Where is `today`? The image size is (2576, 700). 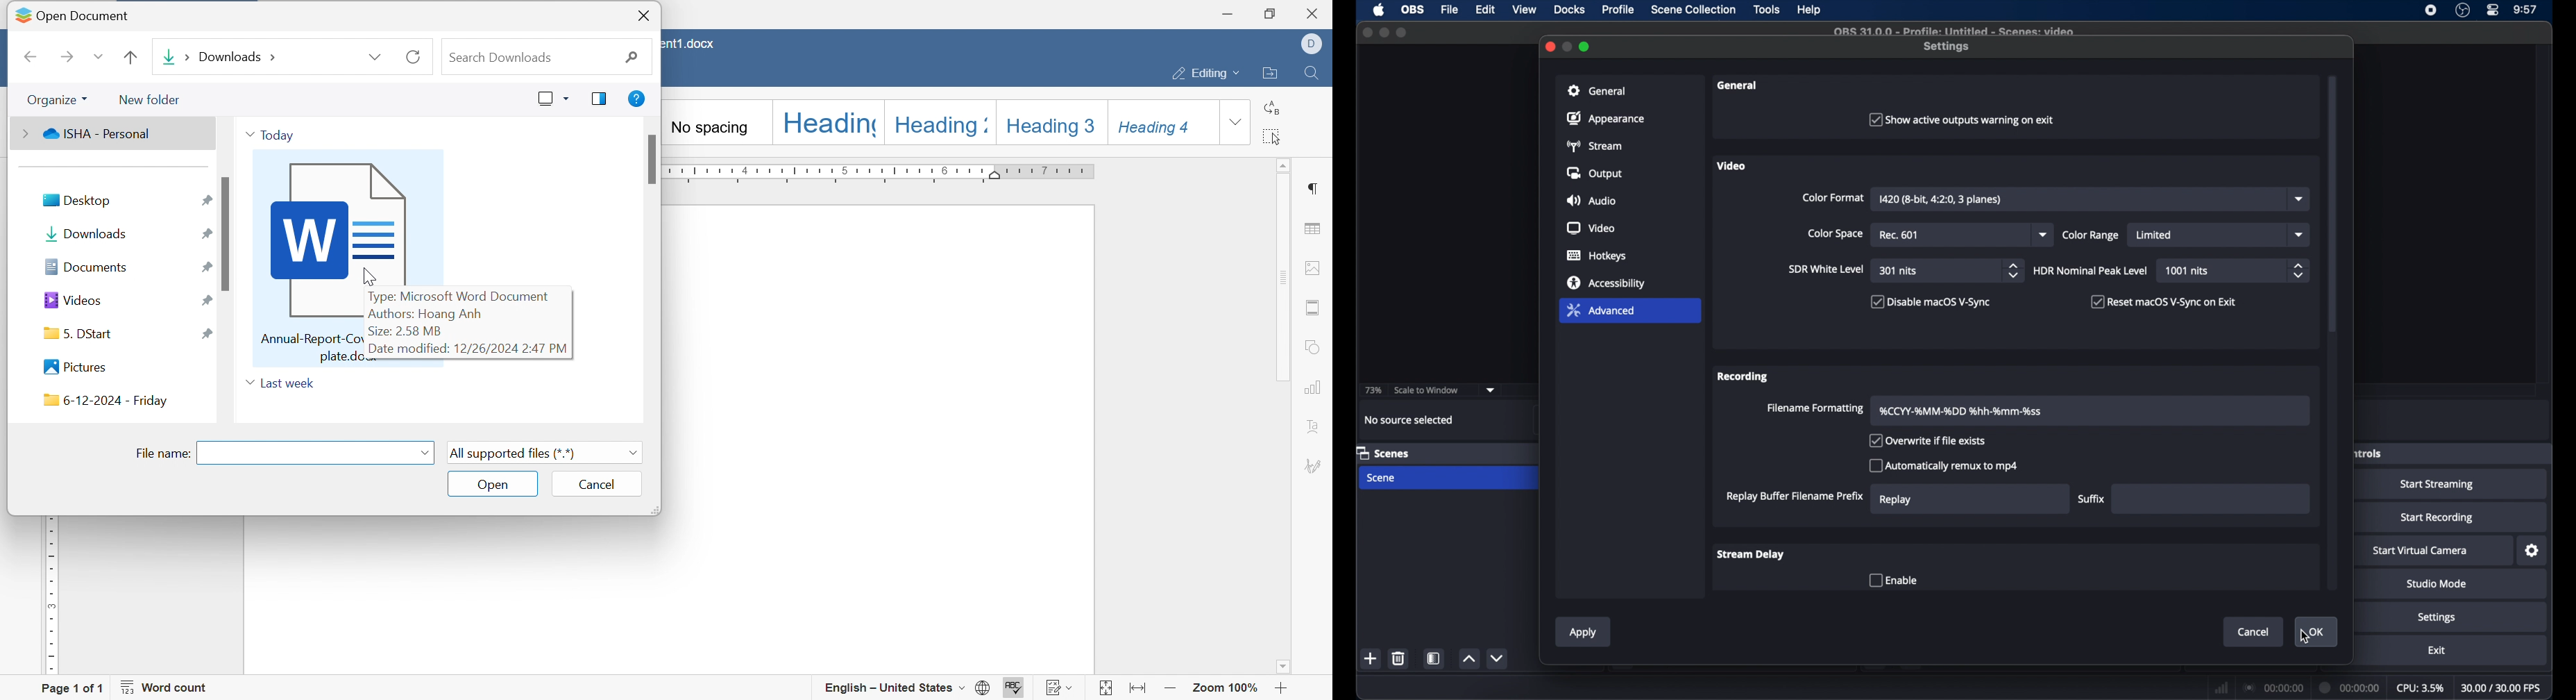
today is located at coordinates (270, 137).